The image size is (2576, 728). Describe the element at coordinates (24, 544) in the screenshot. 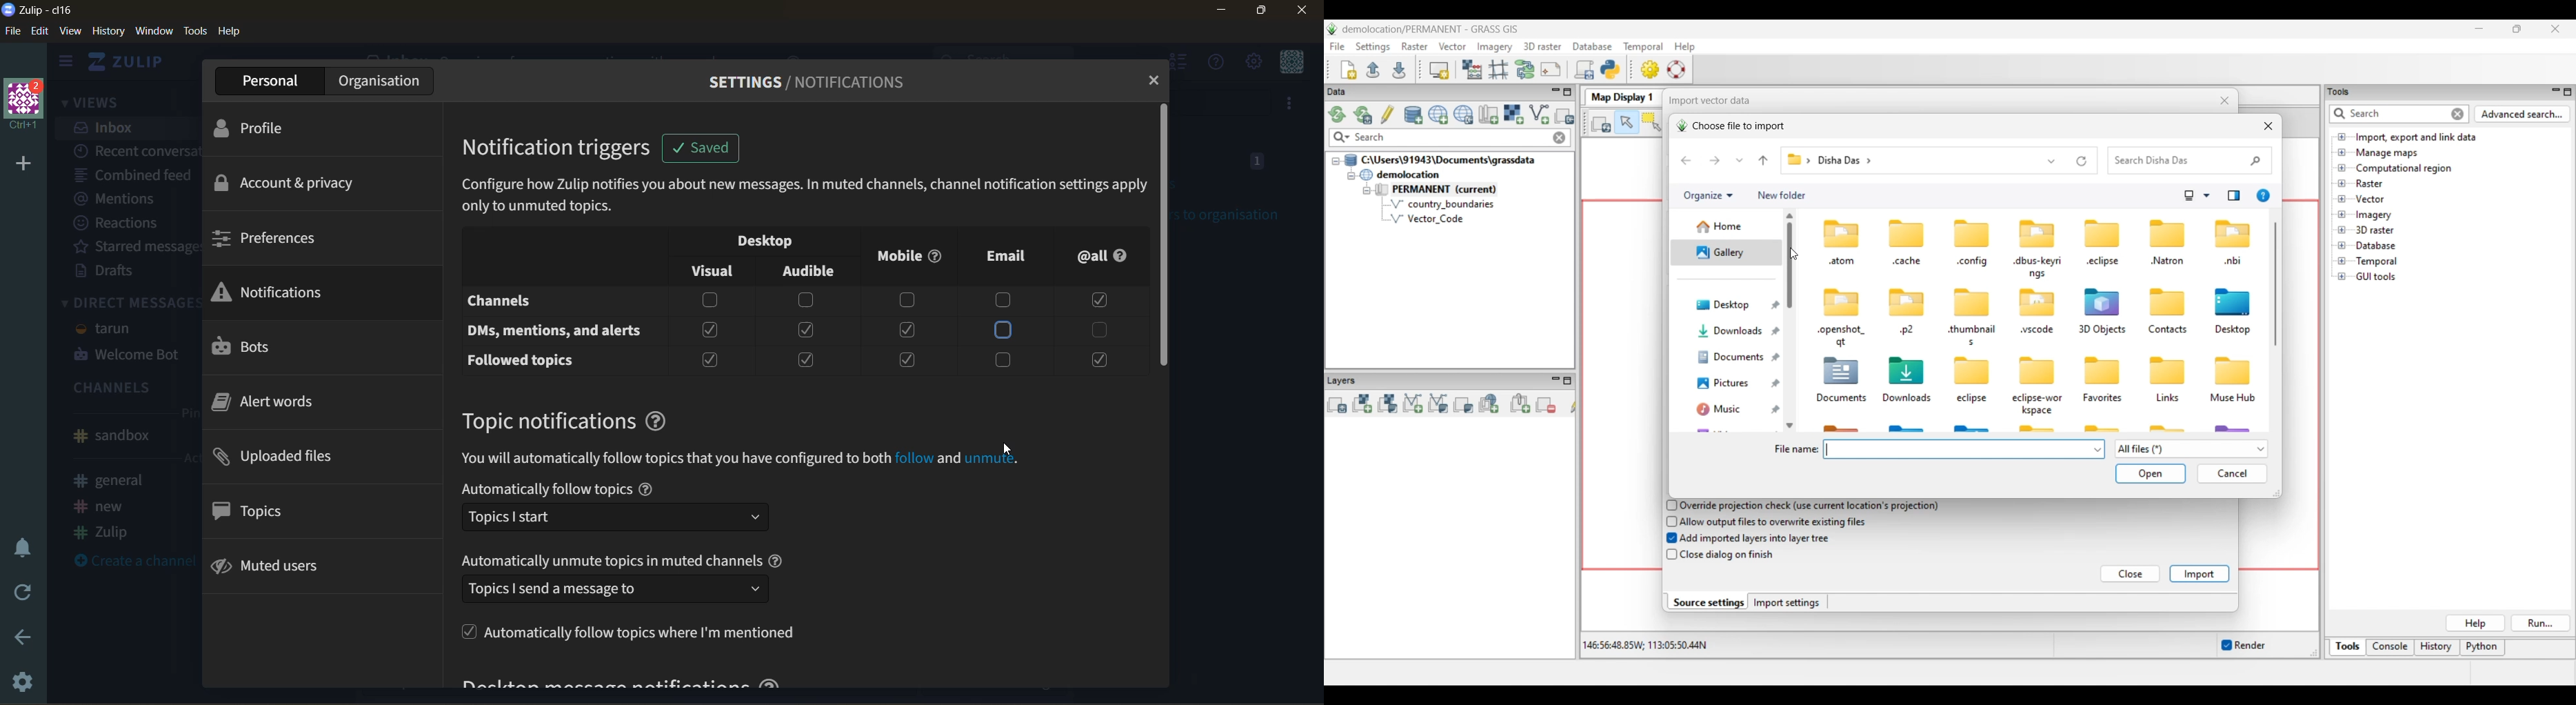

I see `enable do not disturb` at that location.